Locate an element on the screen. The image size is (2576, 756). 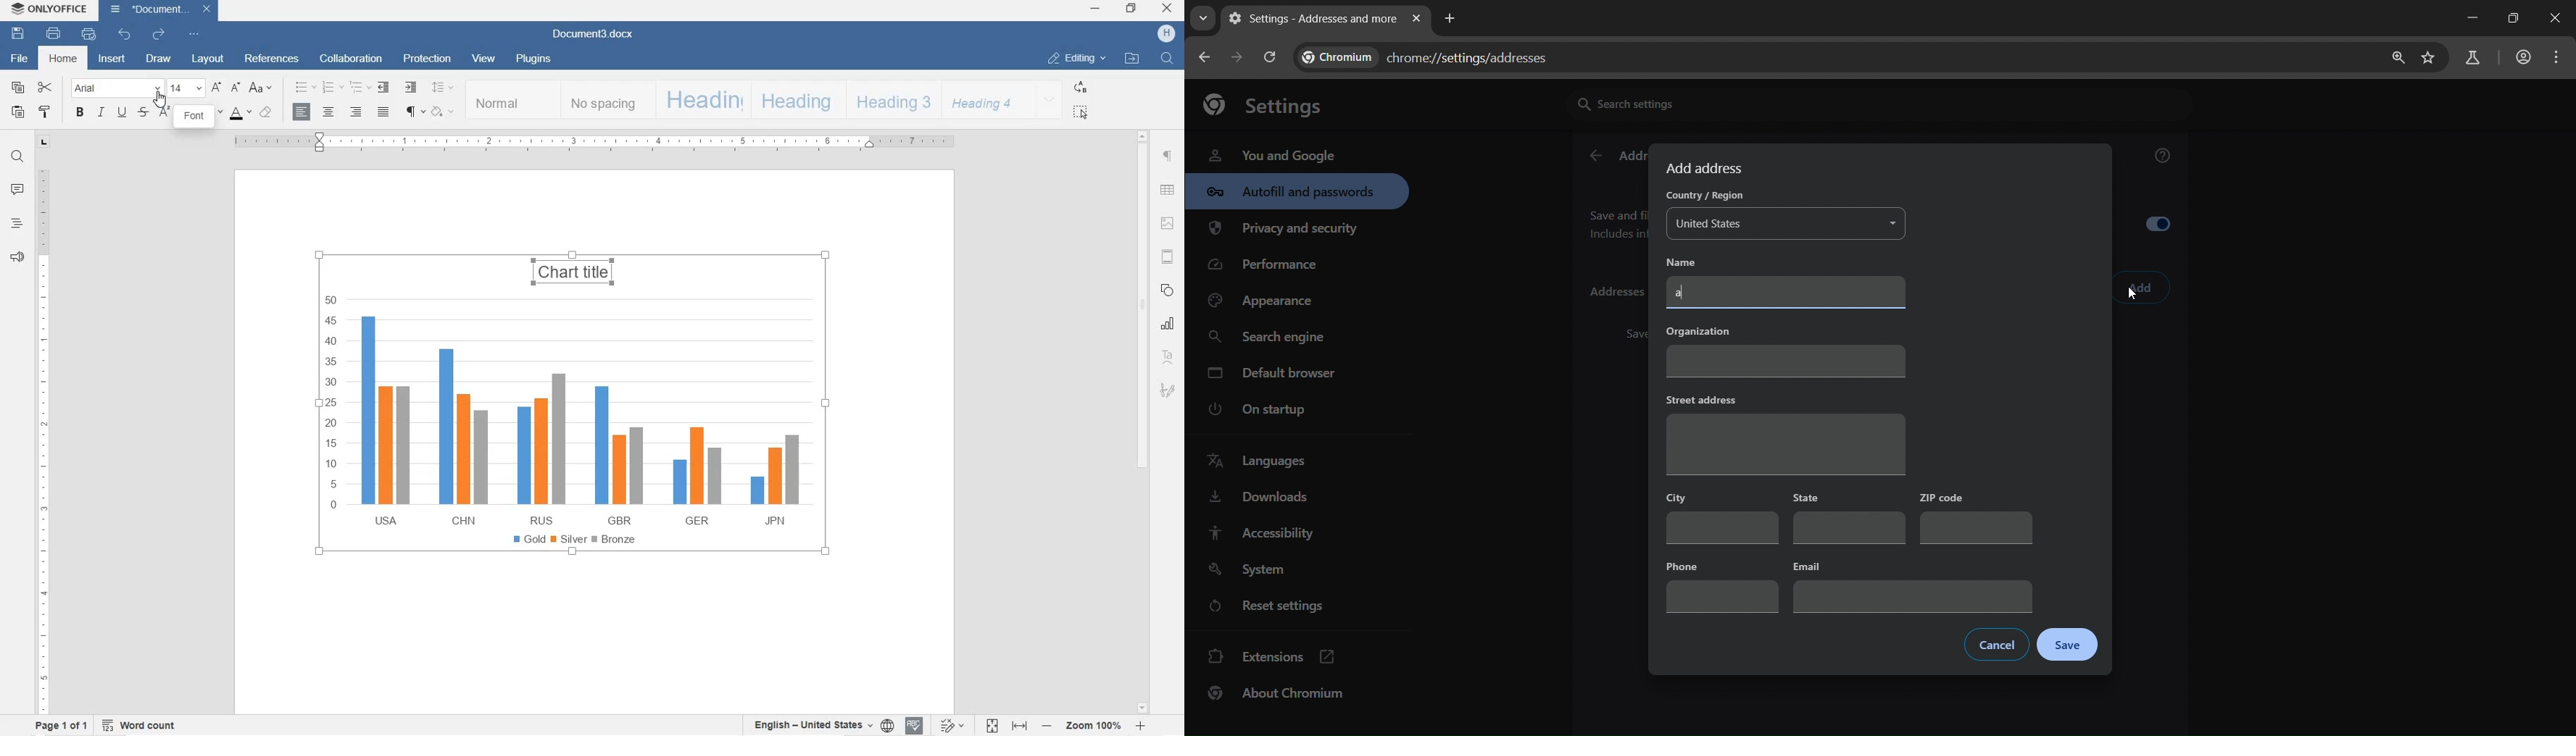
REPLACE is located at coordinates (1079, 87).